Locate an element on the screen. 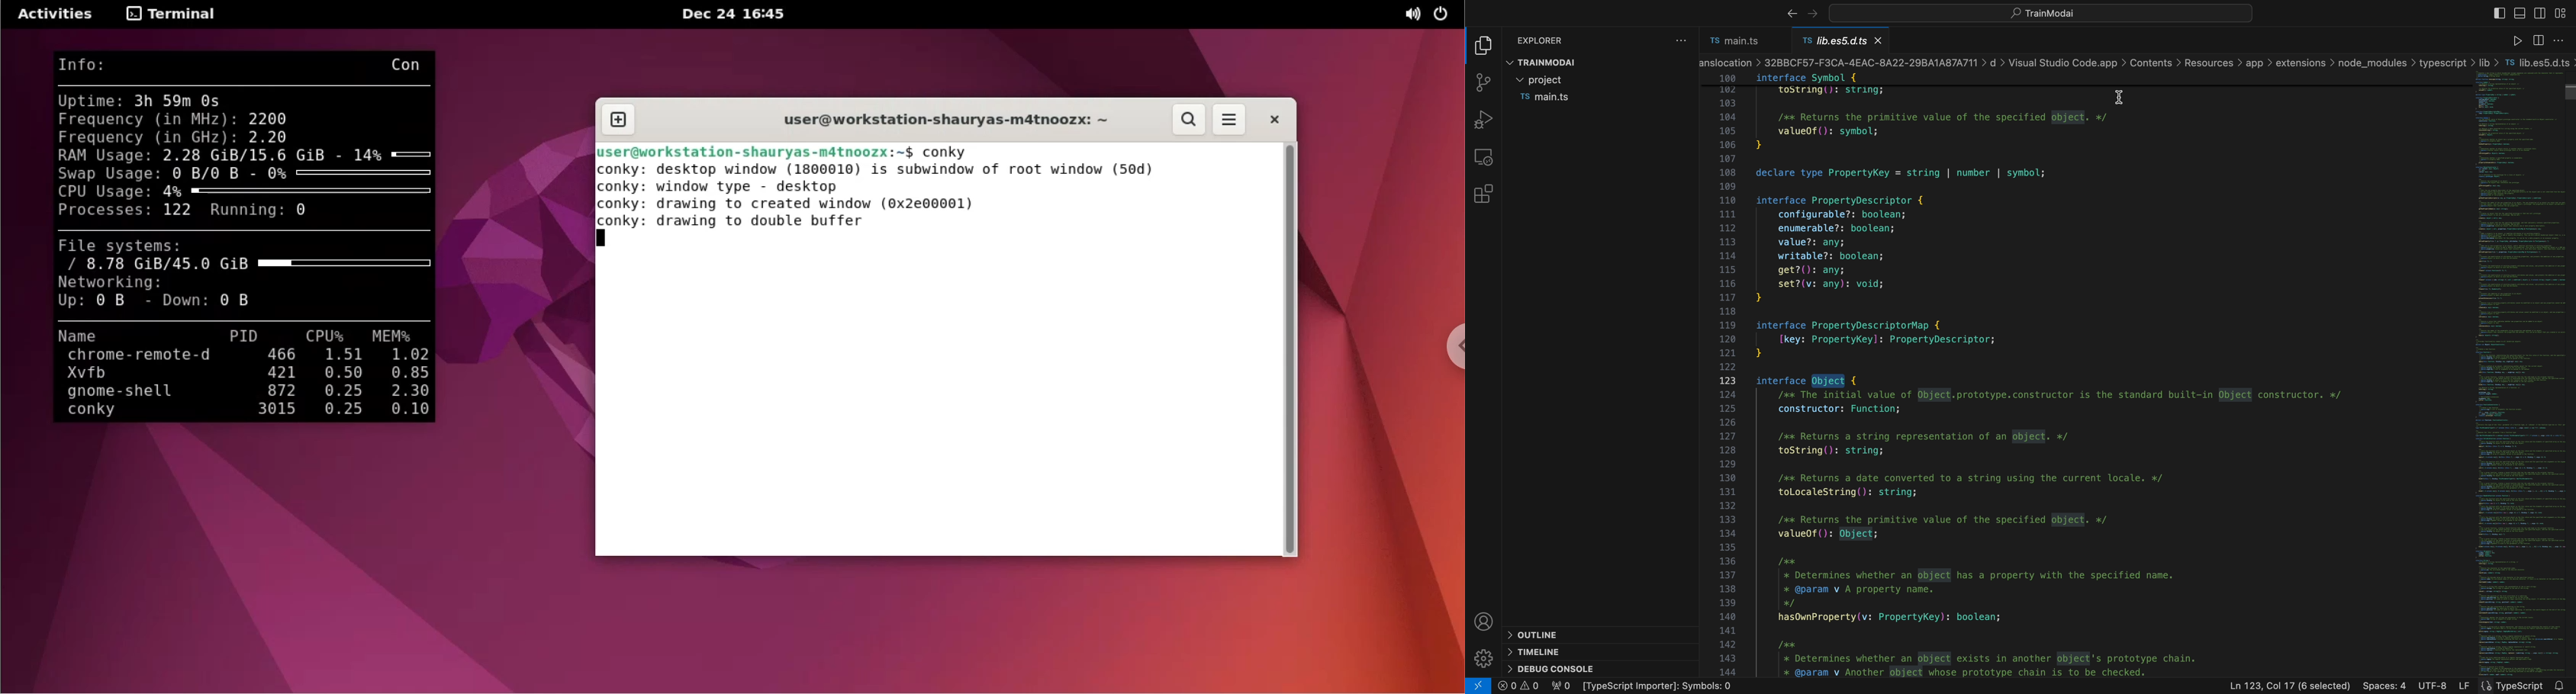 This screenshot has height=700, width=2576. sidebar is located at coordinates (2493, 12).